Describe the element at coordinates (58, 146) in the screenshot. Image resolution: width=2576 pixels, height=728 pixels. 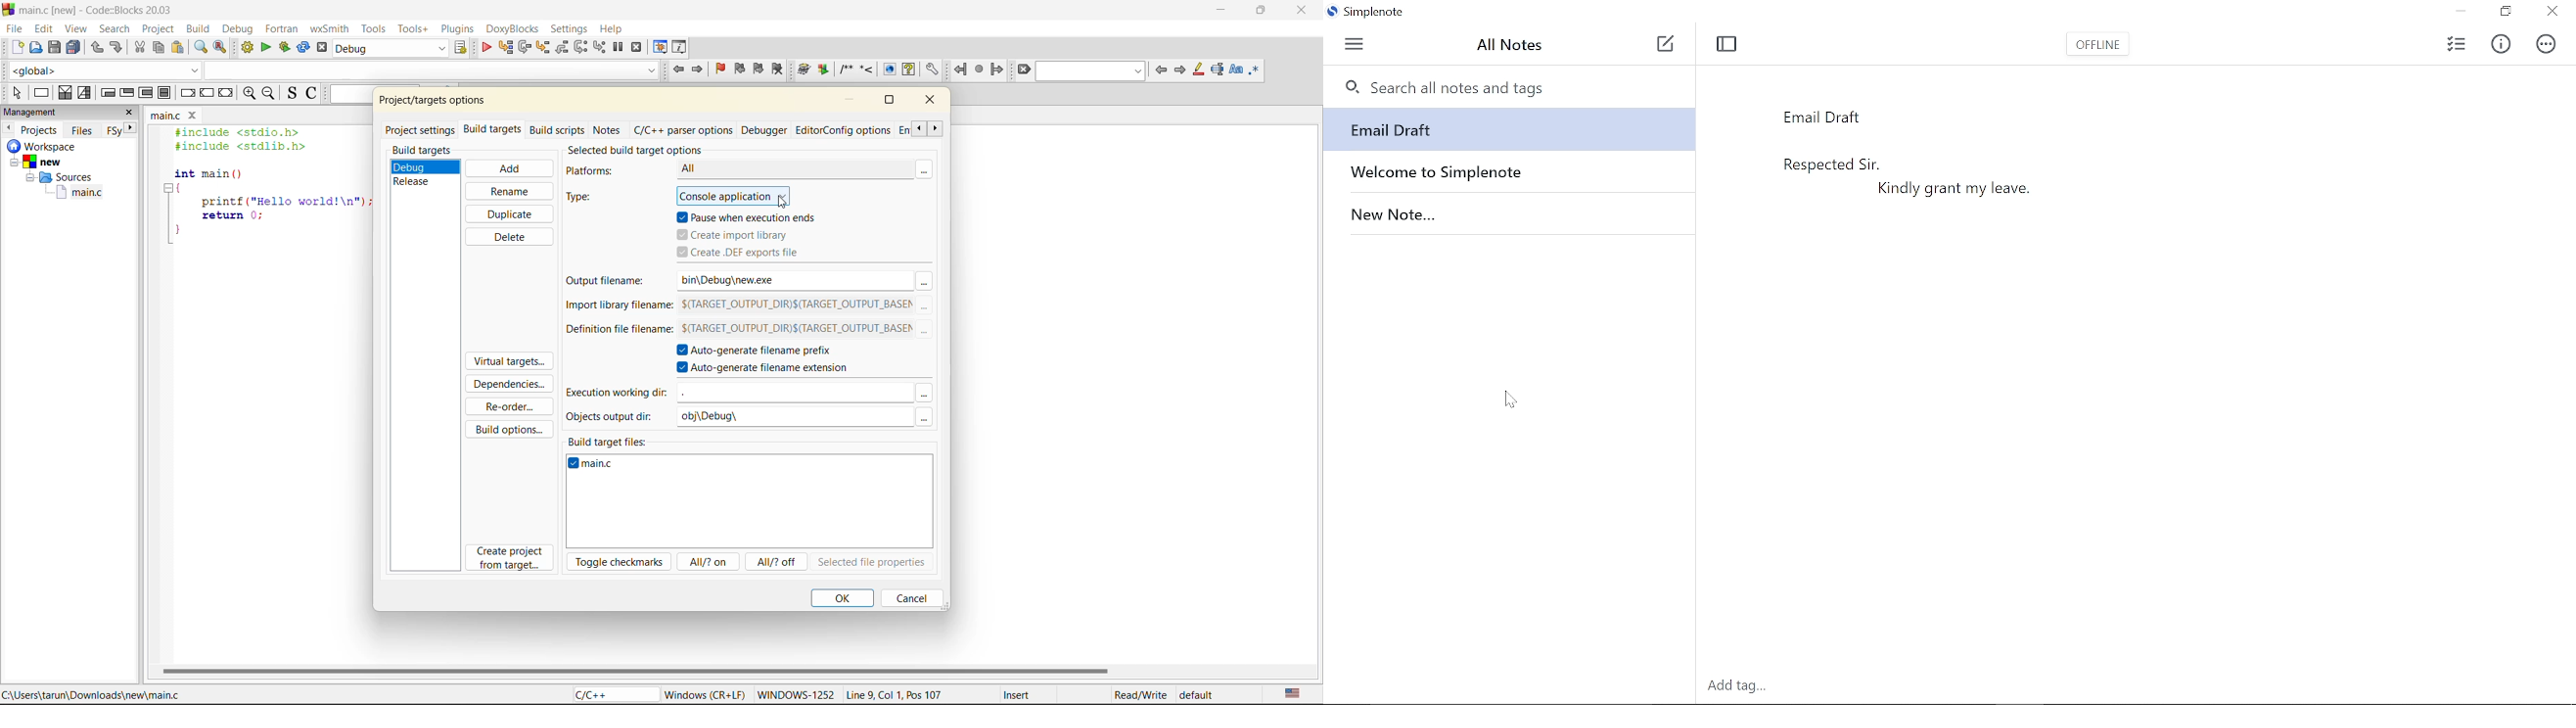
I see `workspace` at that location.